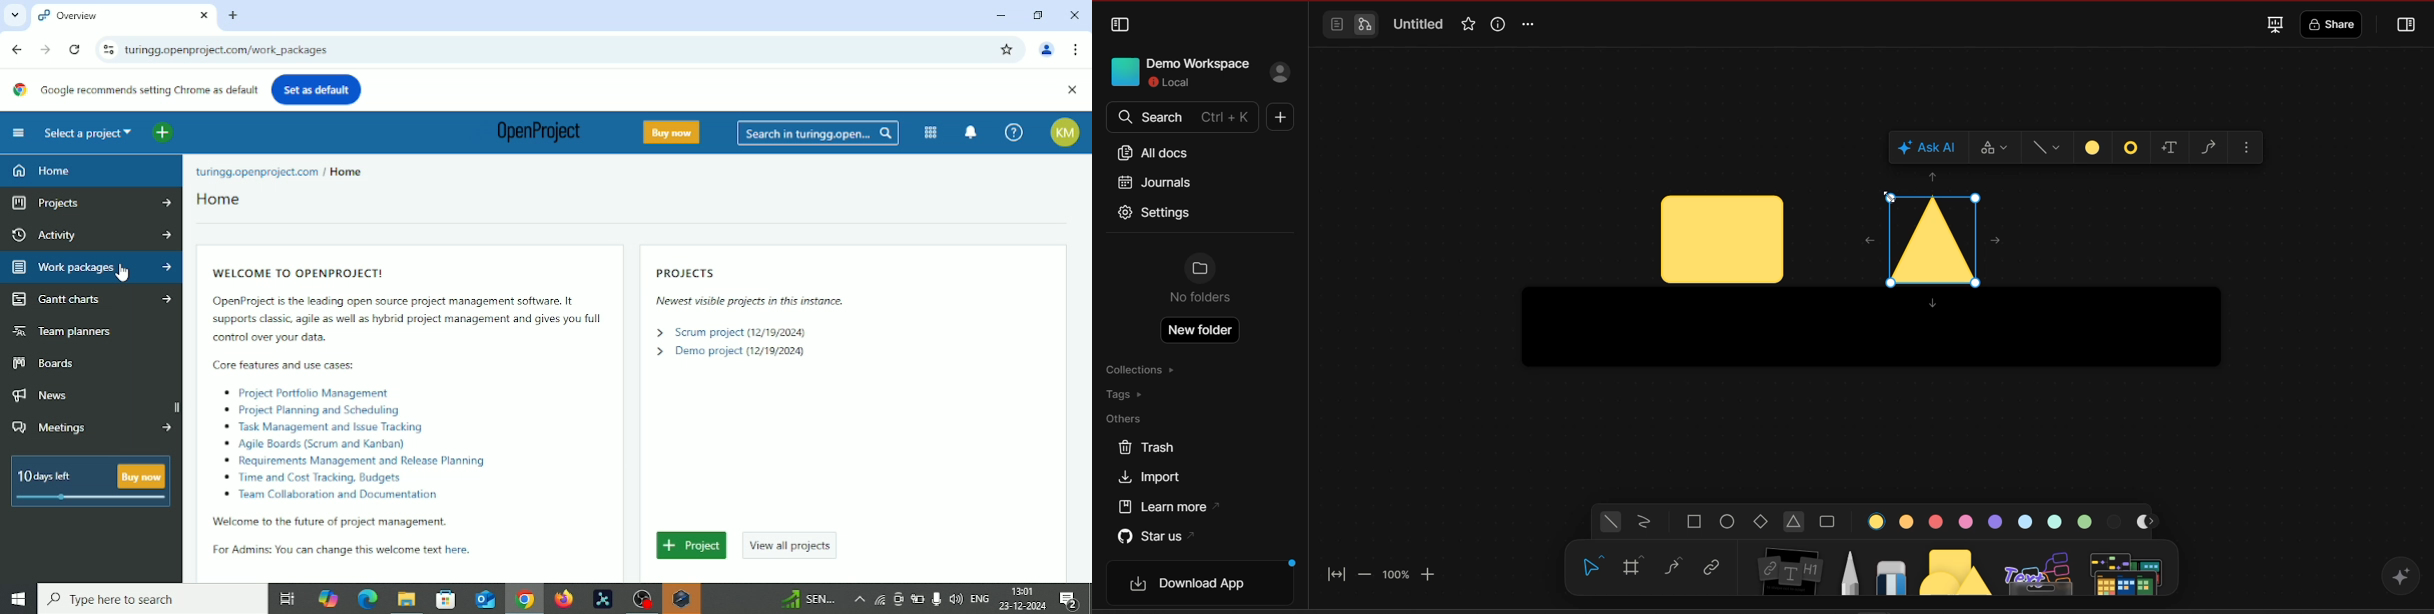 The image size is (2436, 616). What do you see at coordinates (858, 599) in the screenshot?
I see `More` at bounding box center [858, 599].